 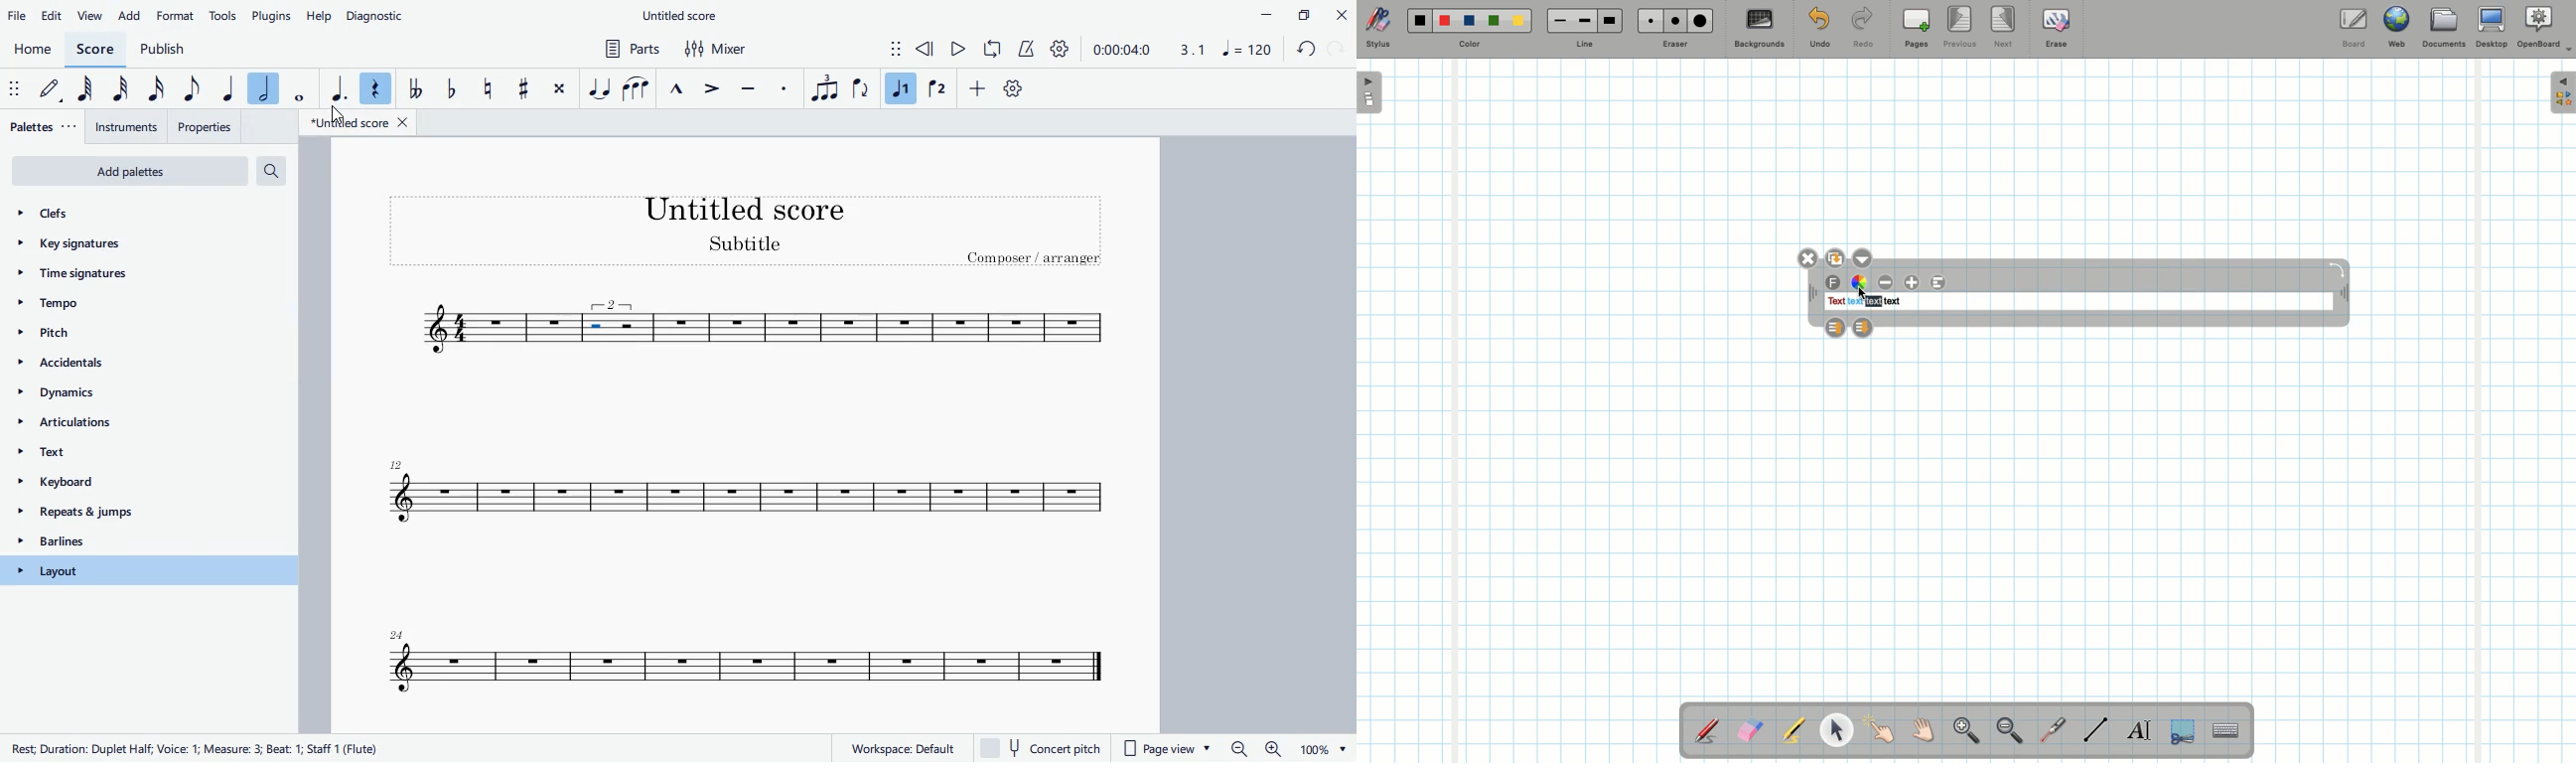 I want to click on toggle natural, so click(x=489, y=87).